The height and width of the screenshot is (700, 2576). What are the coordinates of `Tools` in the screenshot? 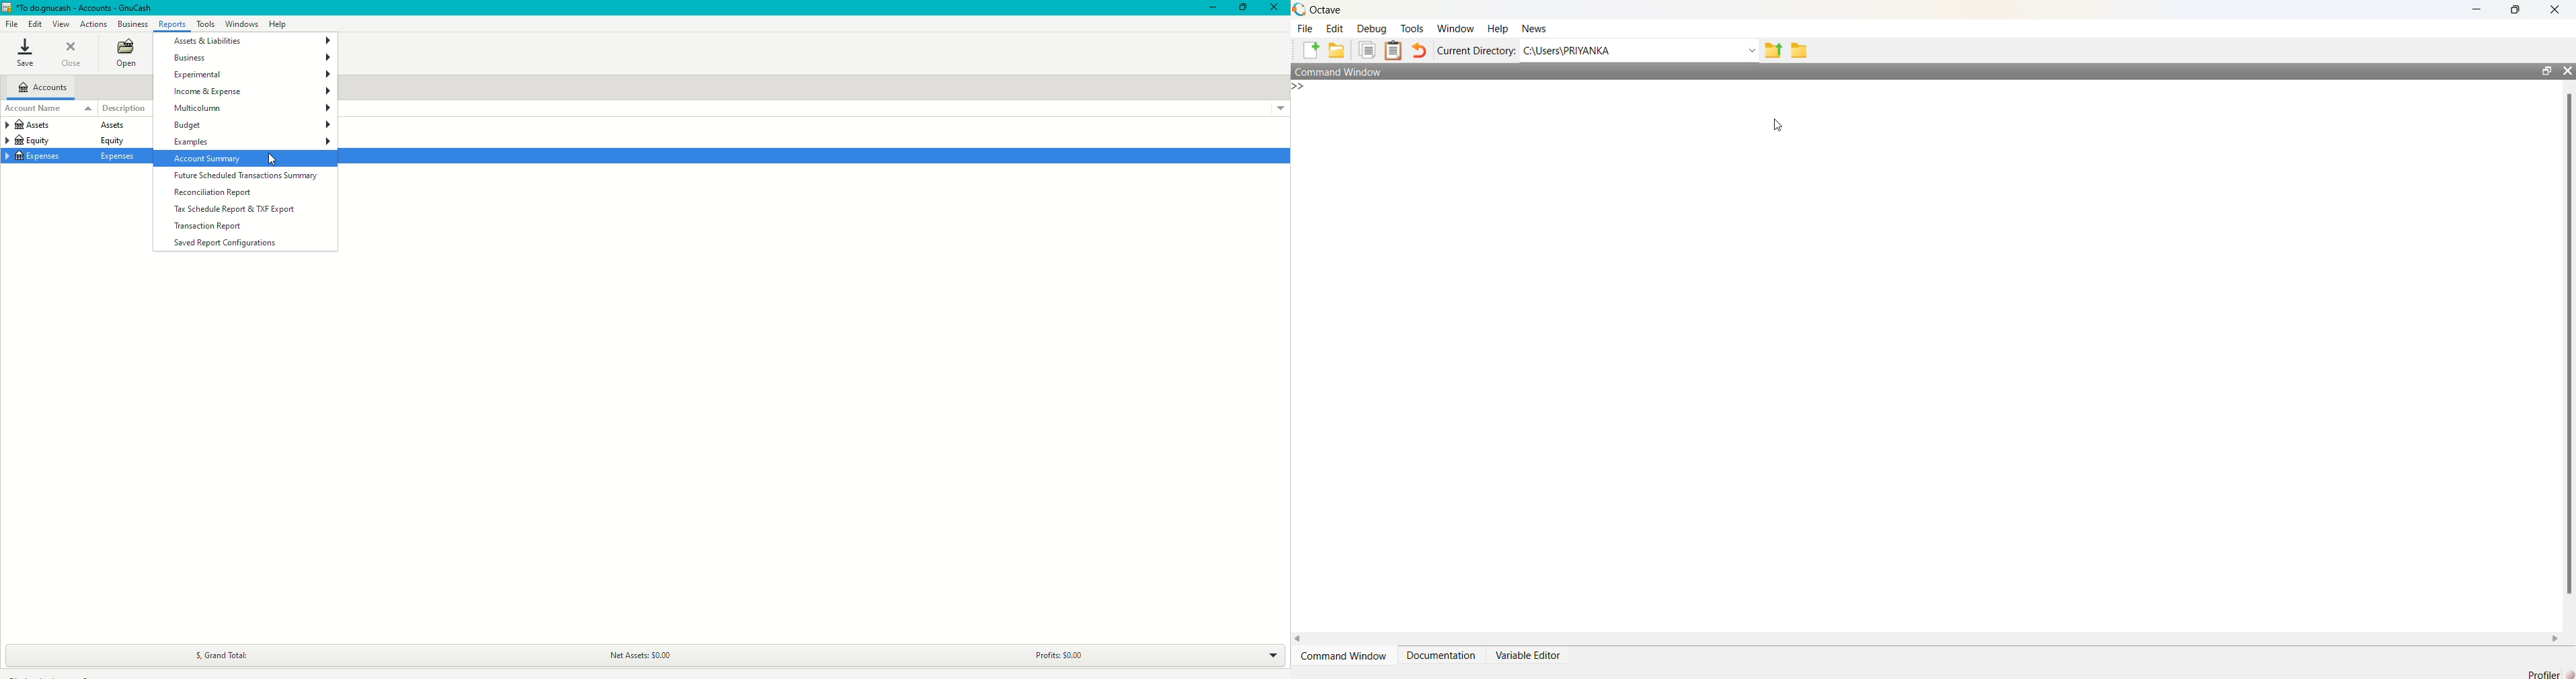 It's located at (206, 24).